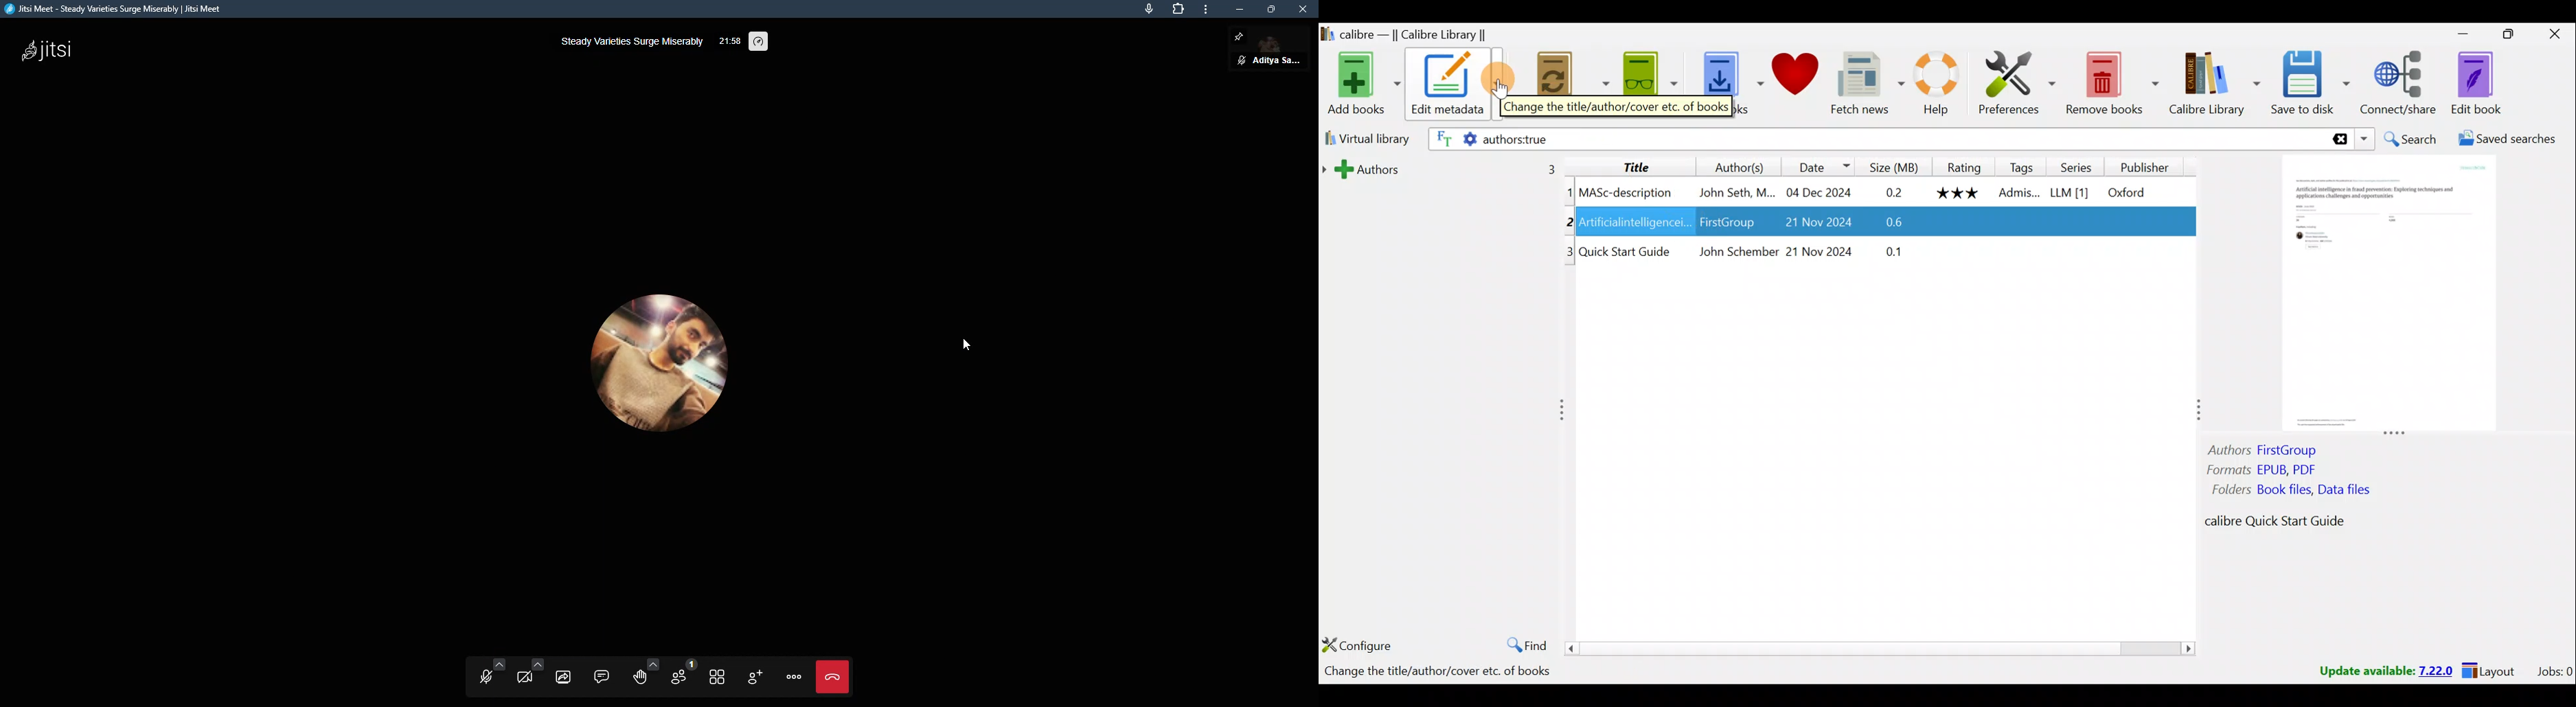  Describe the element at coordinates (1526, 645) in the screenshot. I see `Find` at that location.